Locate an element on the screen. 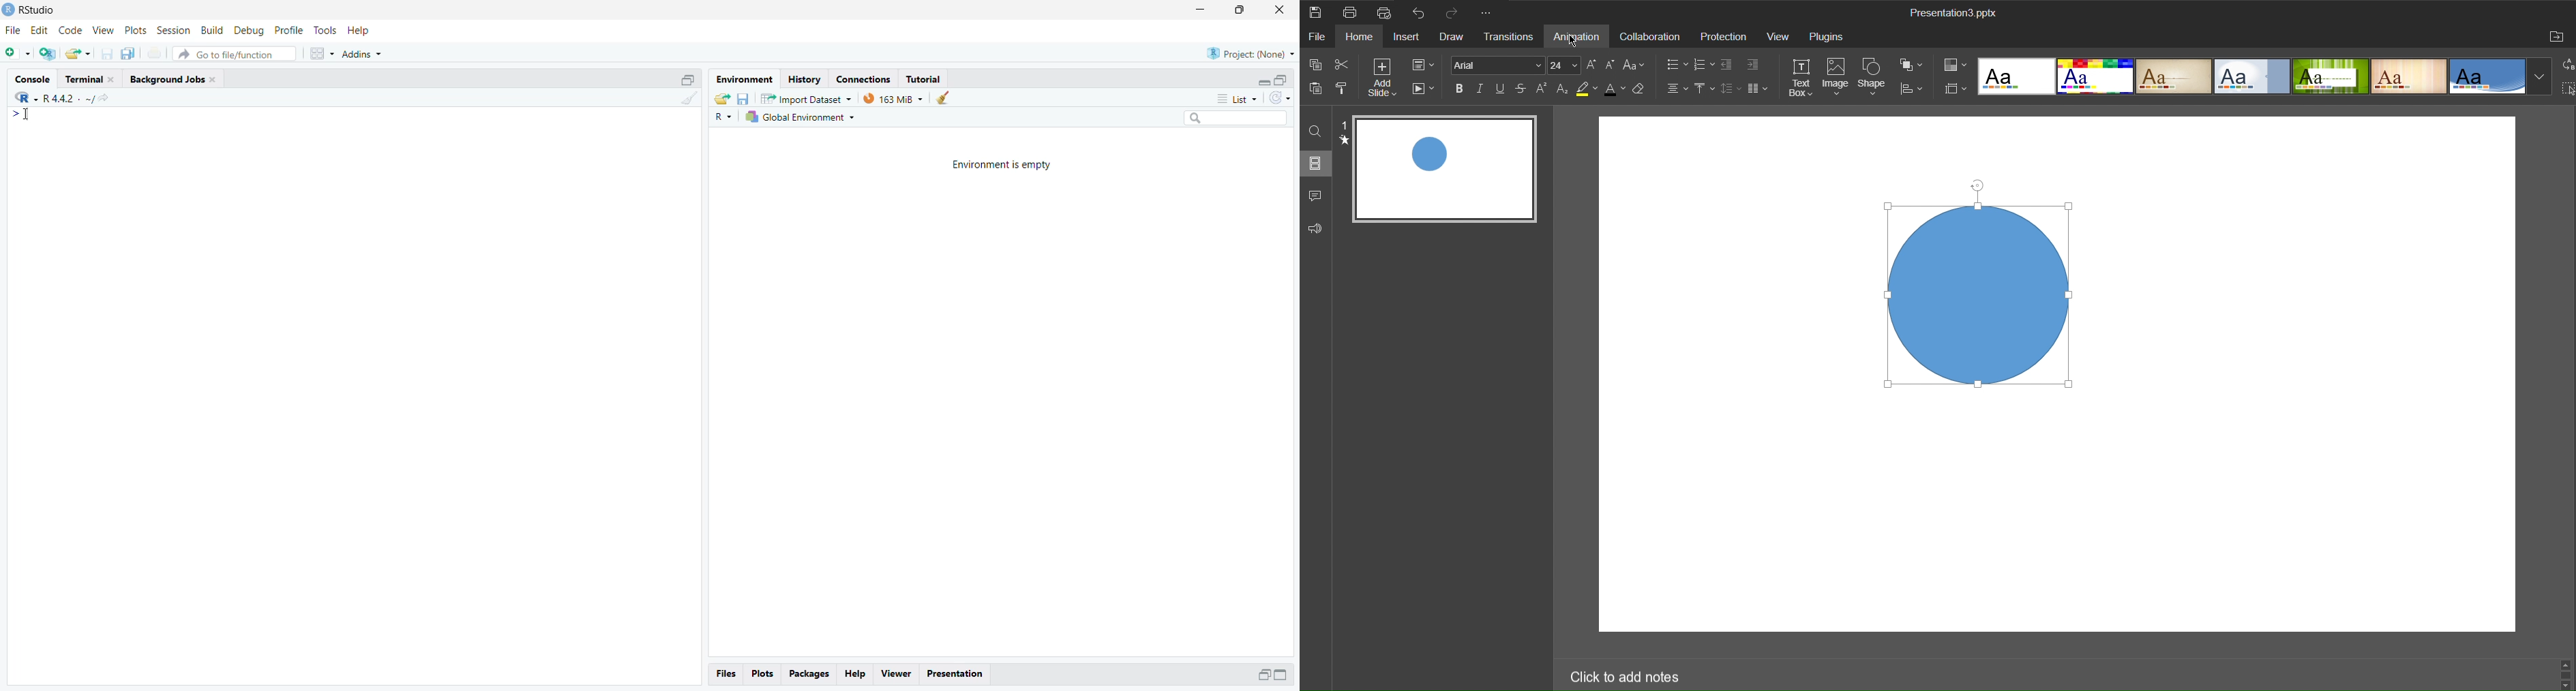 This screenshot has width=2576, height=700. Insert is located at coordinates (1409, 37).